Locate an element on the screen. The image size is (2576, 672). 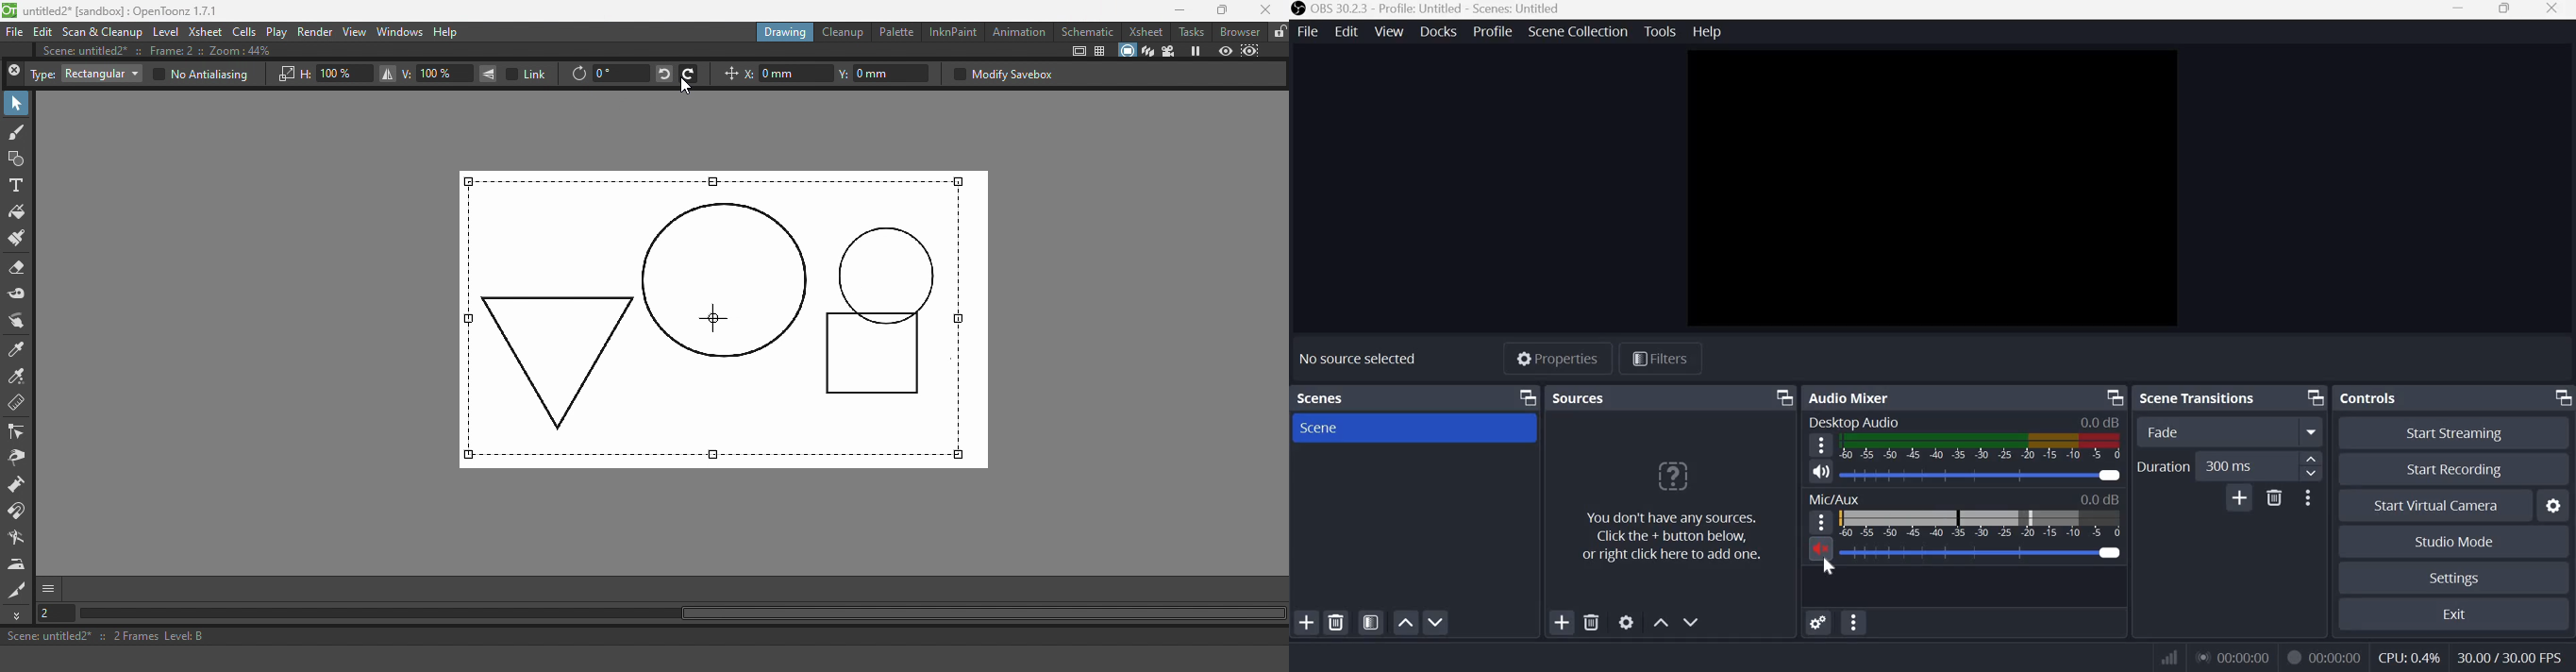
Settings is located at coordinates (2456, 579).